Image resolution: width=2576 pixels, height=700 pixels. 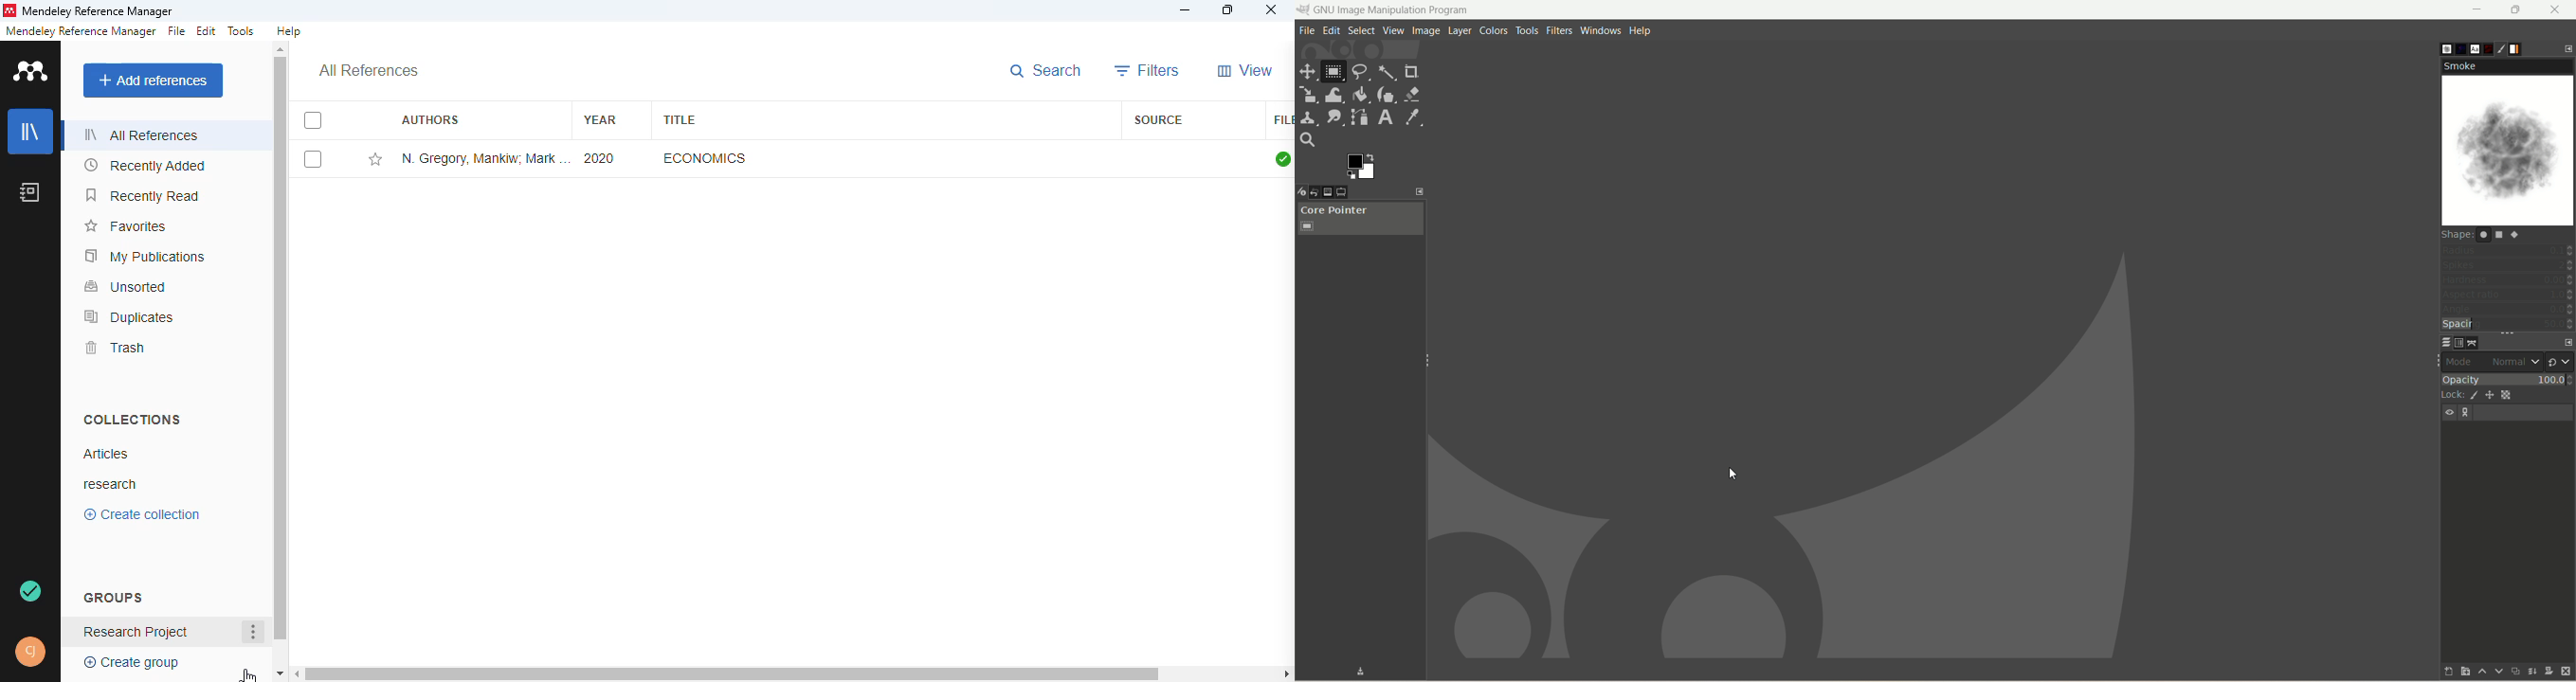 I want to click on paths tool, so click(x=1358, y=117).